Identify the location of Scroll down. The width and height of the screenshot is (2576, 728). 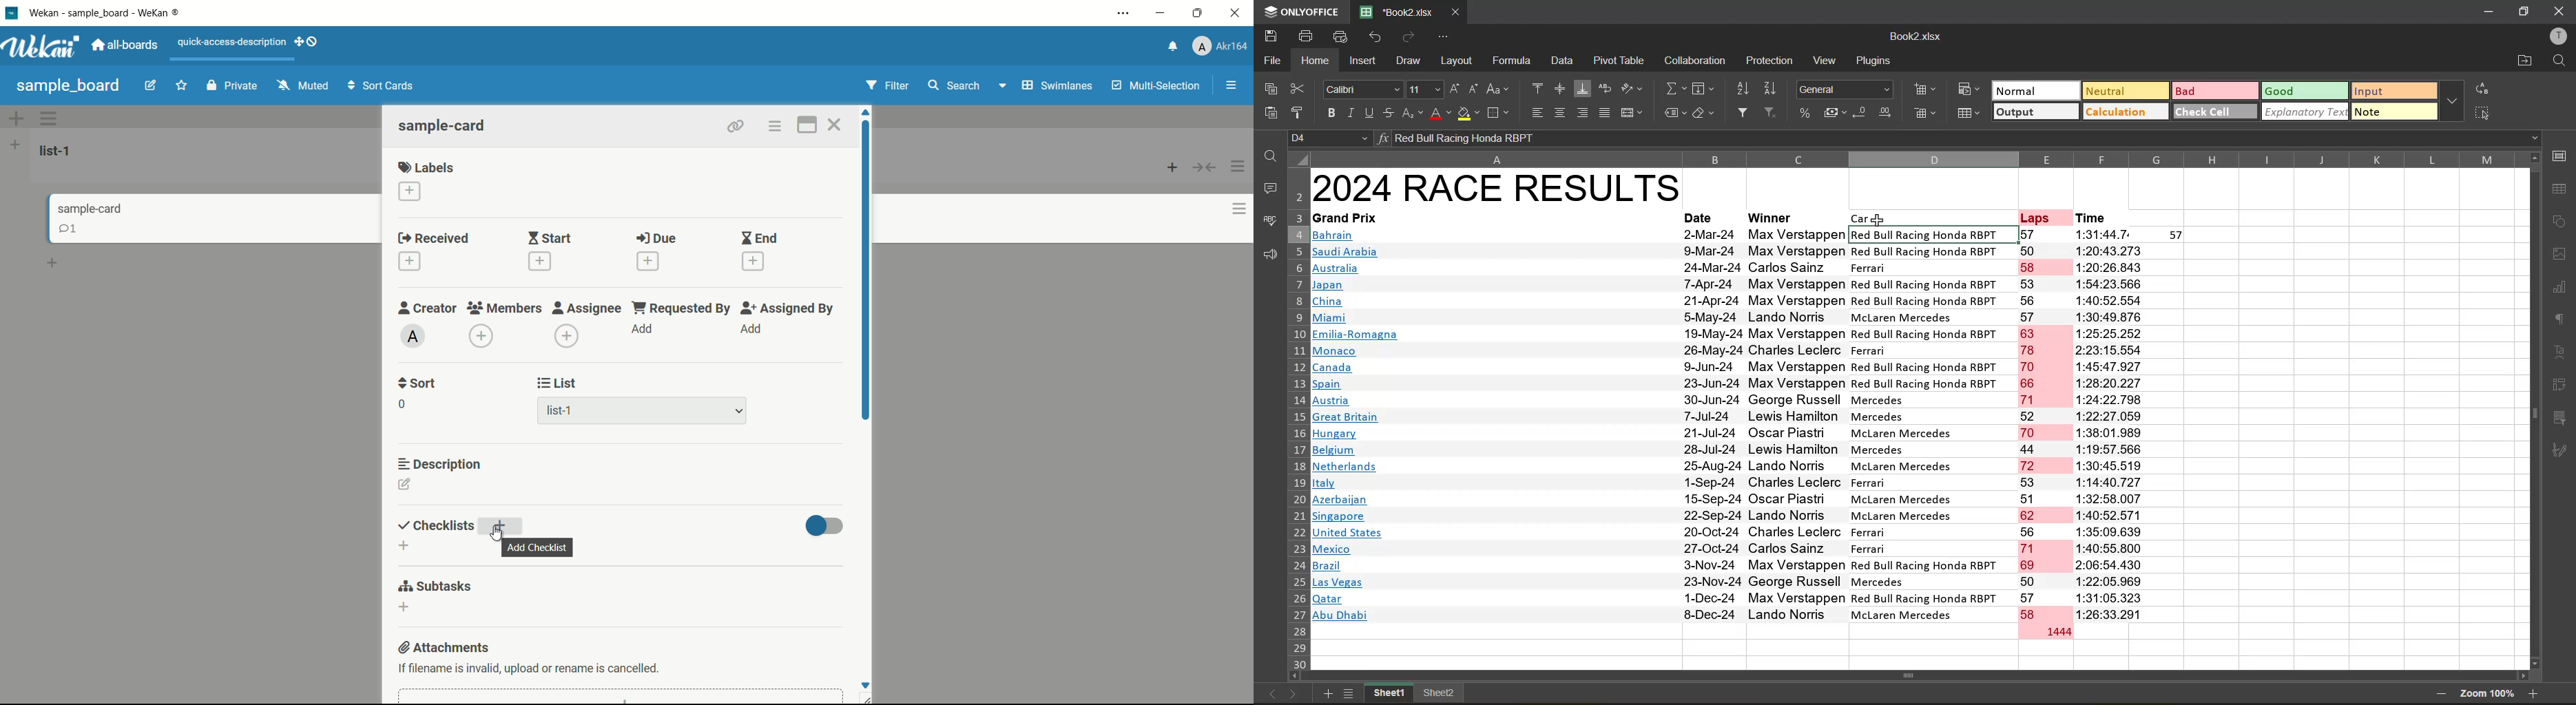
(2533, 664).